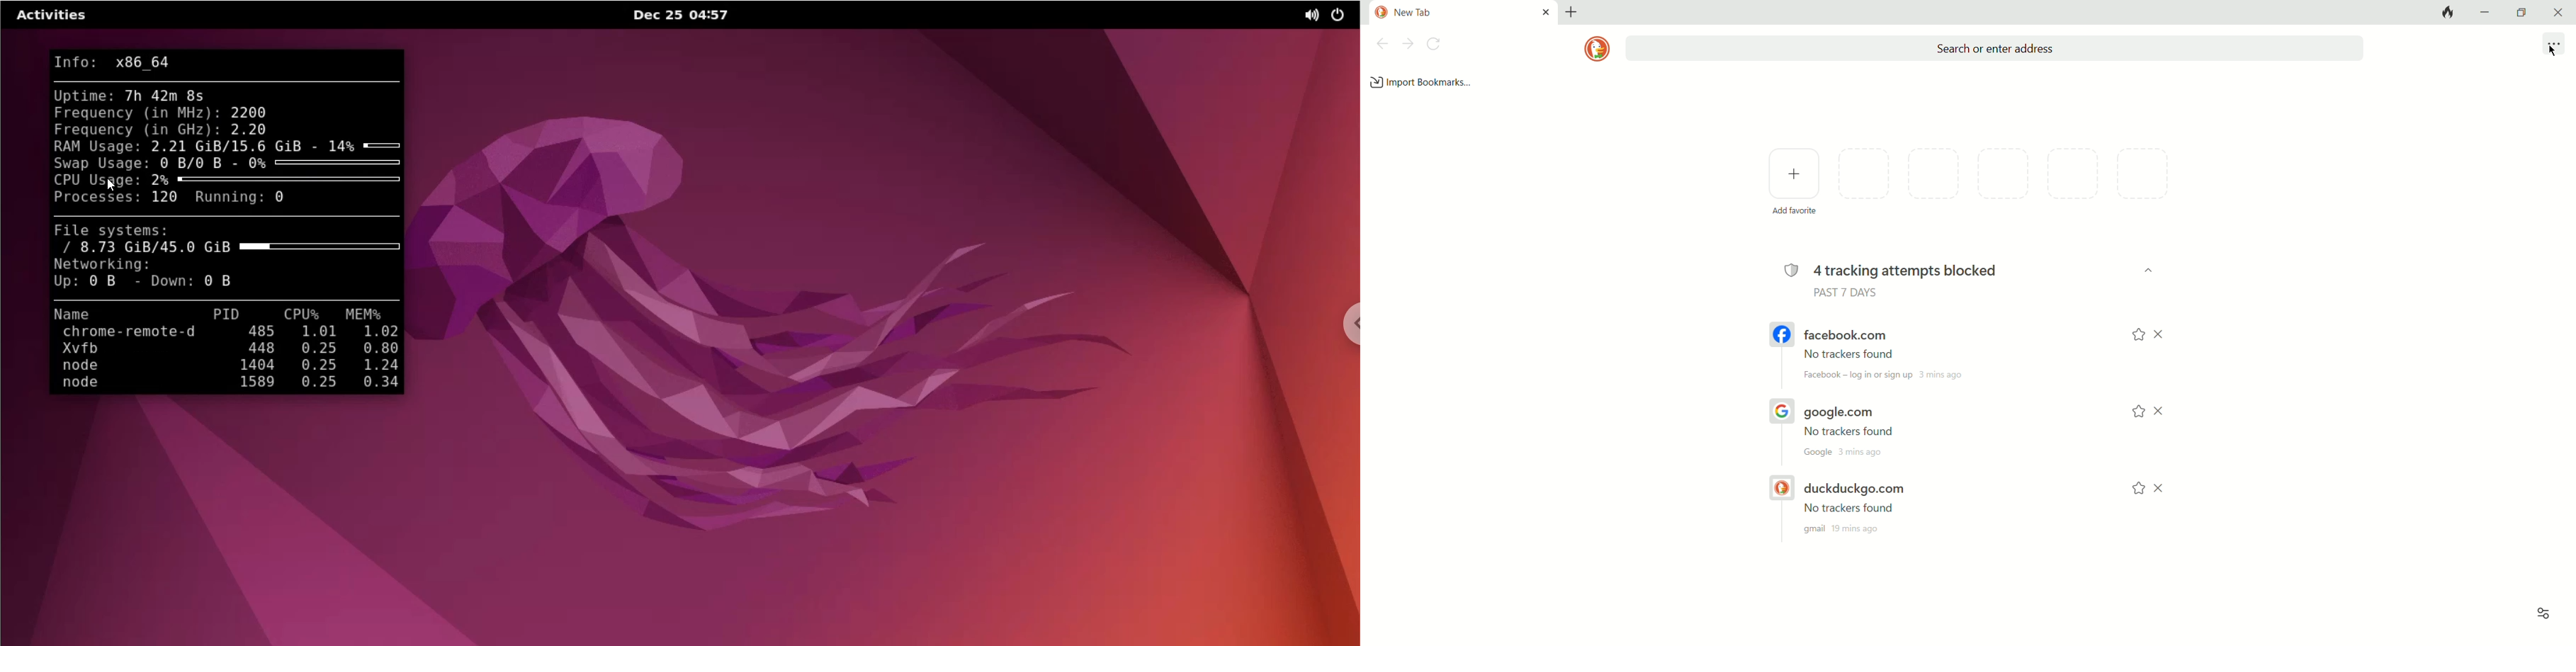 The image size is (2576, 672). I want to click on add to favorites, so click(2135, 337).